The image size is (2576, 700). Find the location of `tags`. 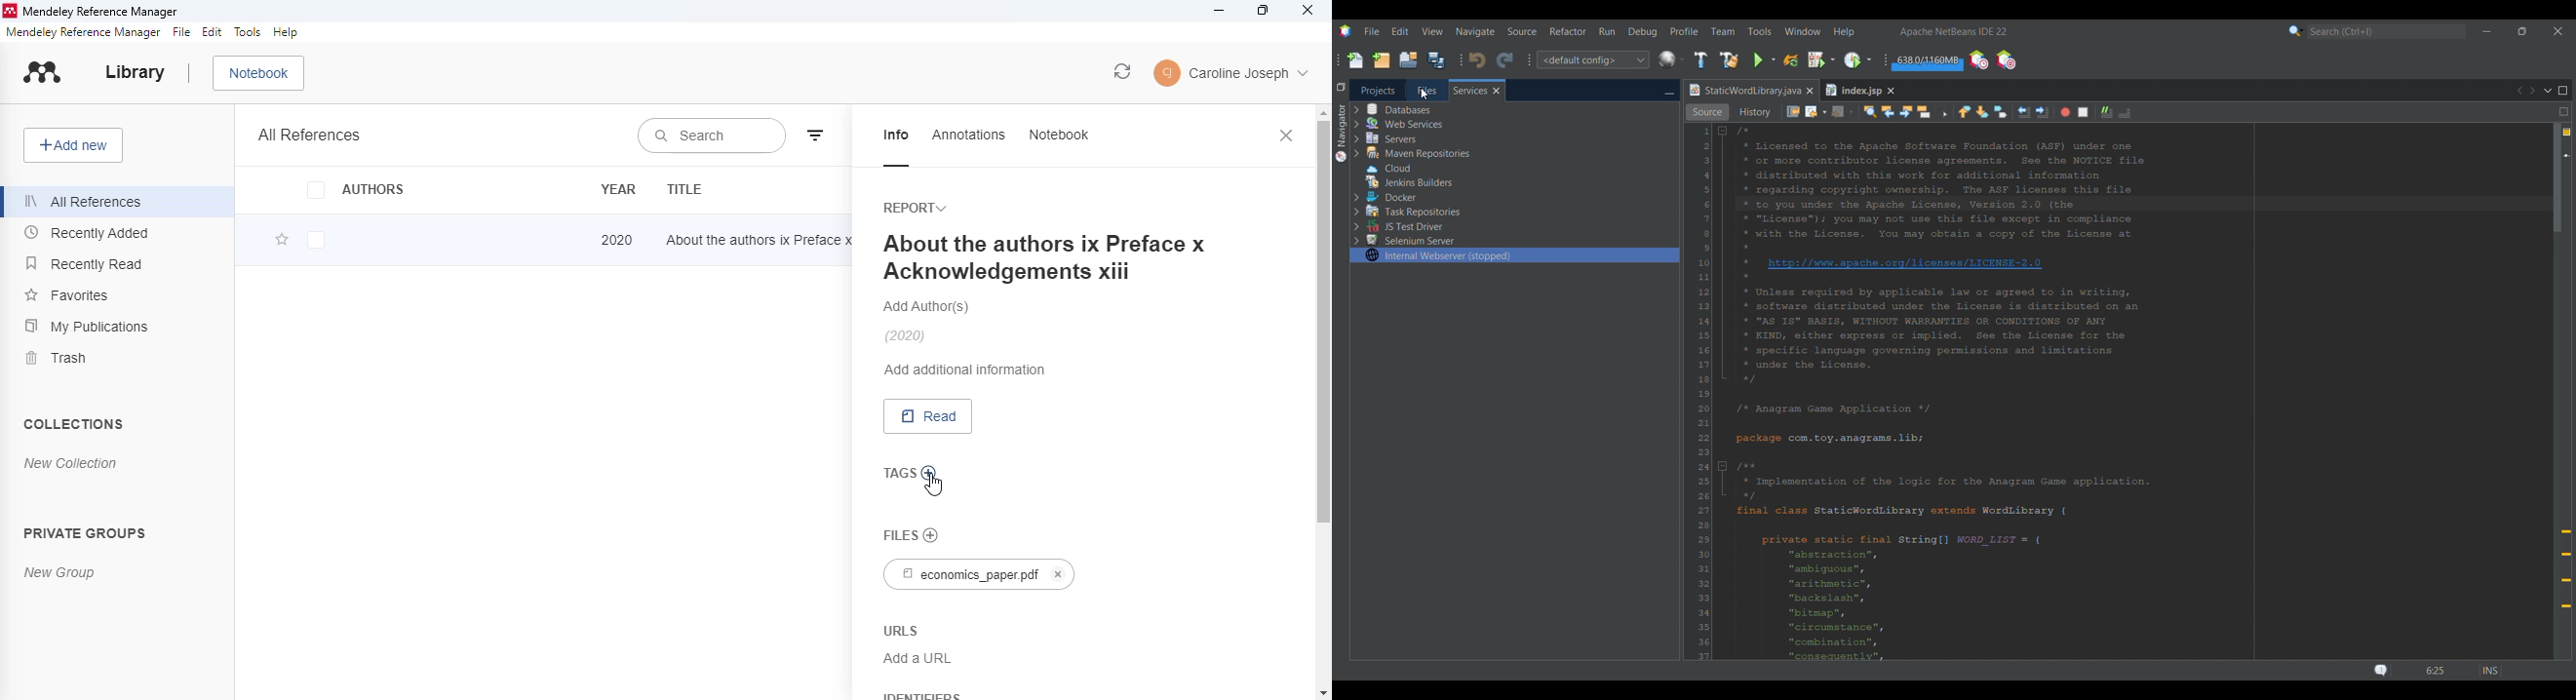

tags is located at coordinates (899, 472).